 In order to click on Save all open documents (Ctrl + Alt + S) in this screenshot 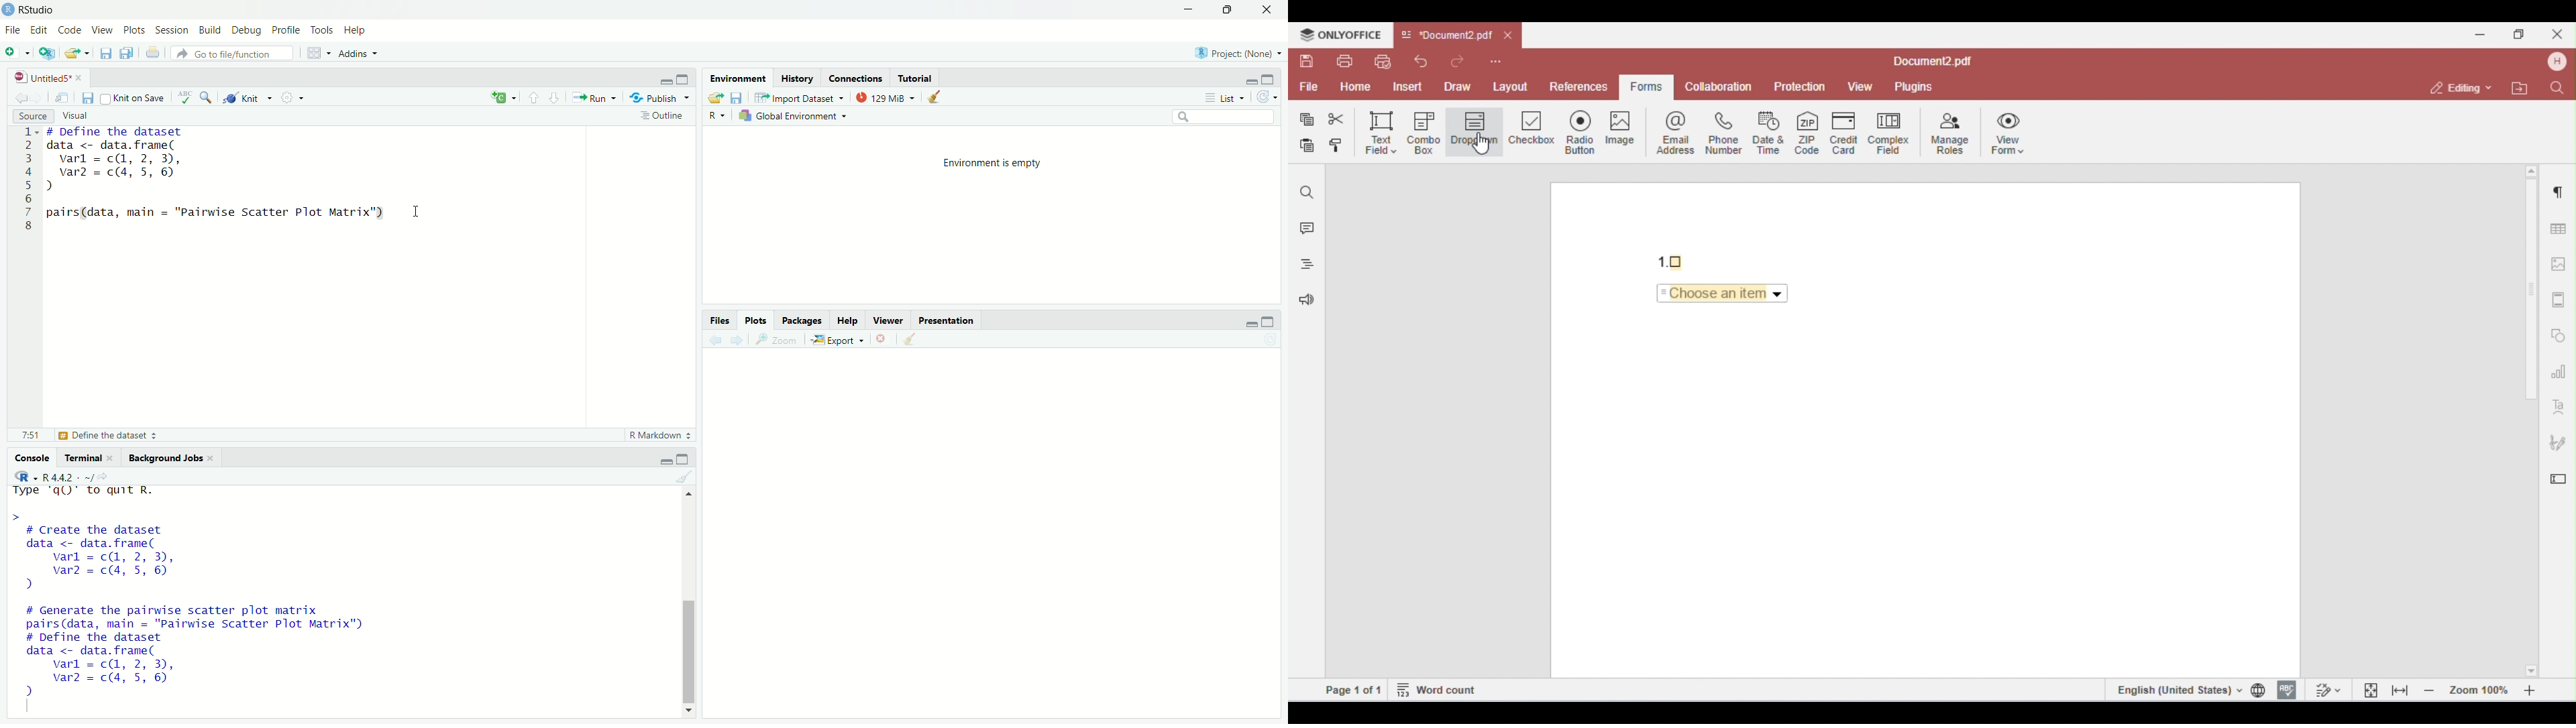, I will do `click(126, 51)`.